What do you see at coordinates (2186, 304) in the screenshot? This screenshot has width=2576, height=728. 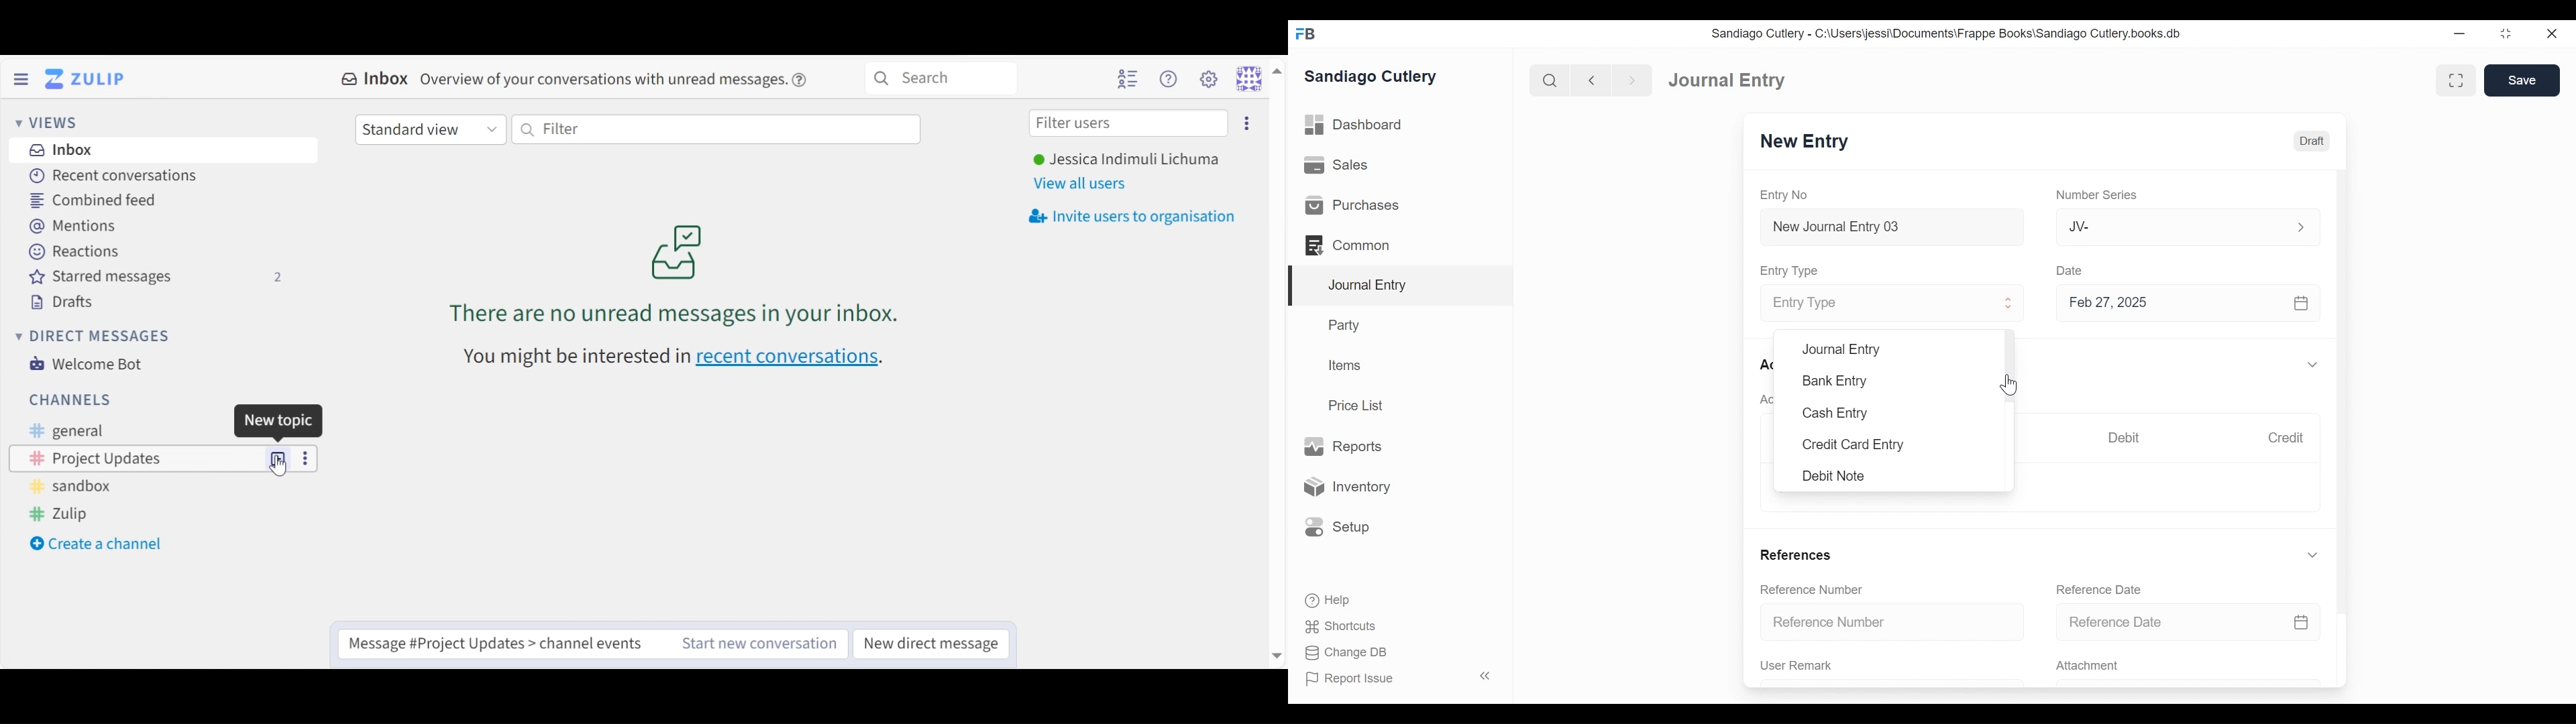 I see `Feb 27, 2025` at bounding box center [2186, 304].